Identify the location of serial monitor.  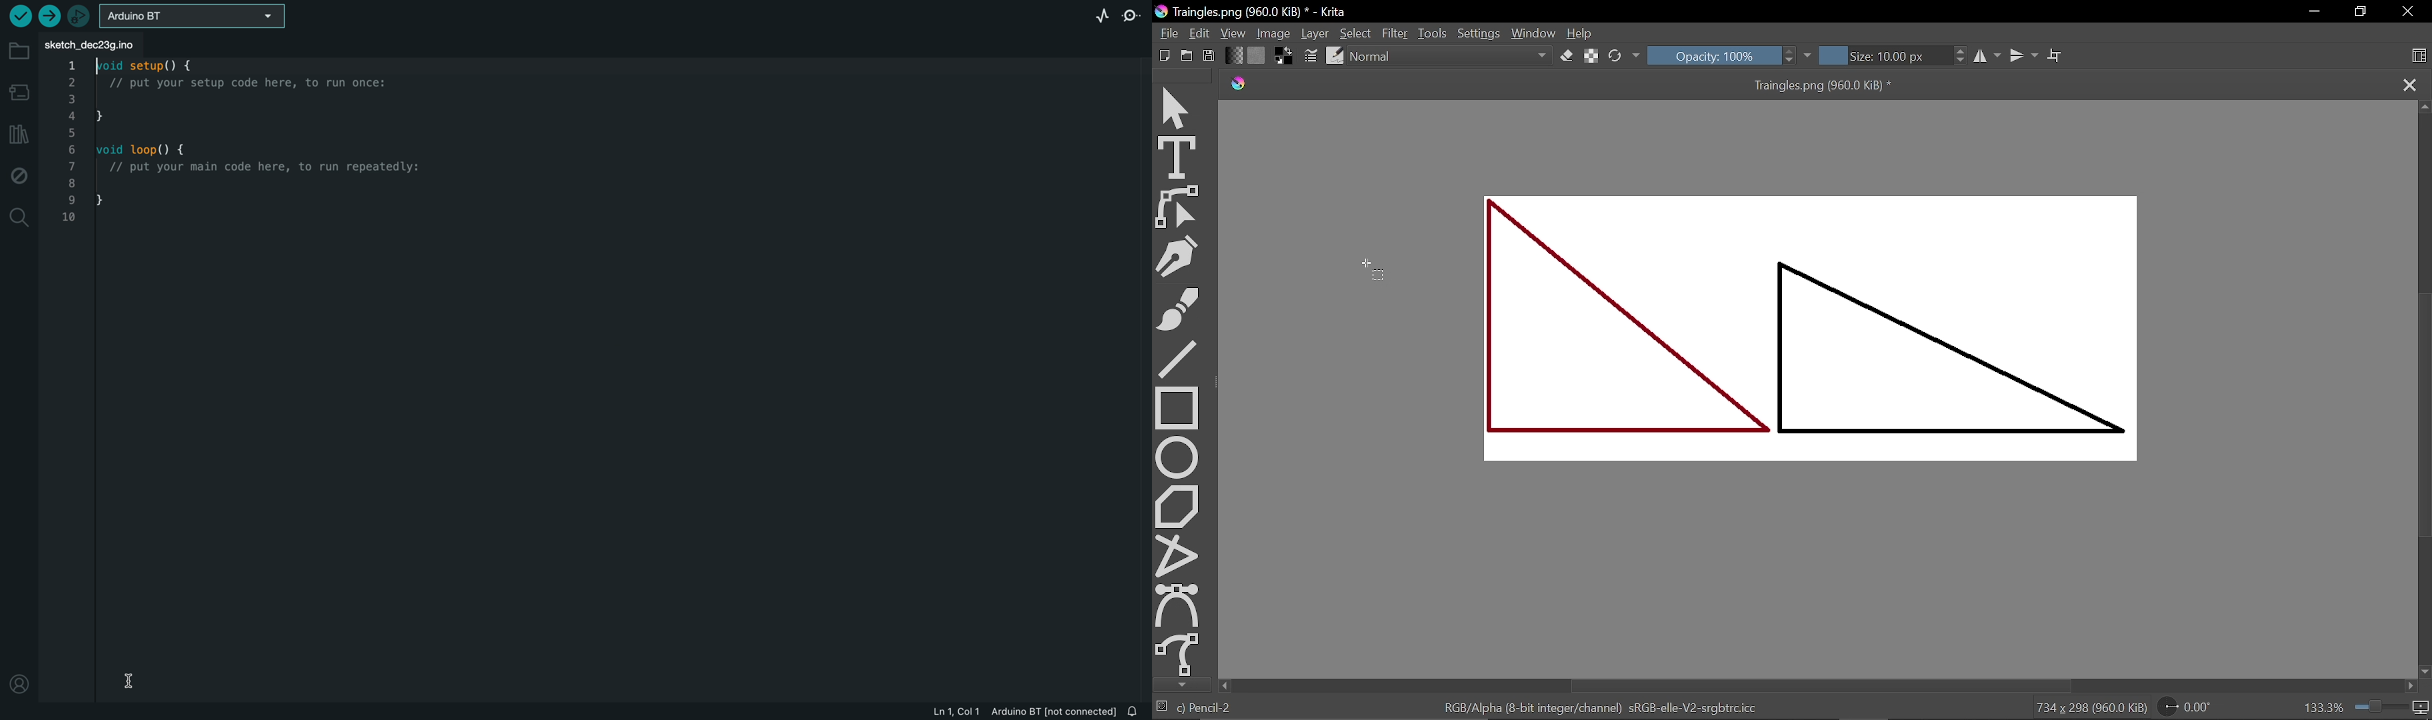
(1133, 15).